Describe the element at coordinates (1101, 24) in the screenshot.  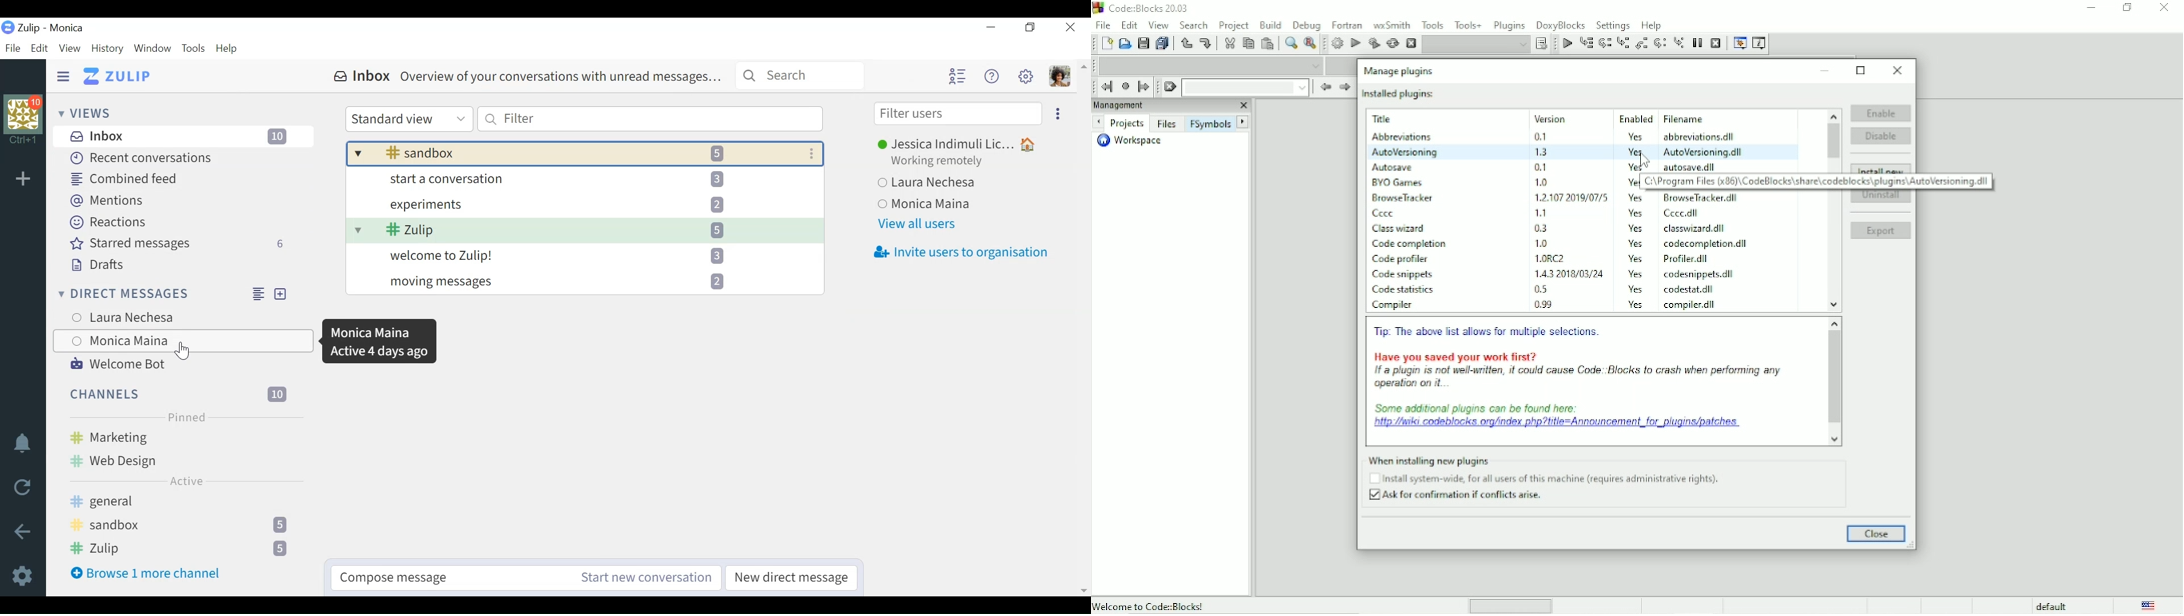
I see `File` at that location.